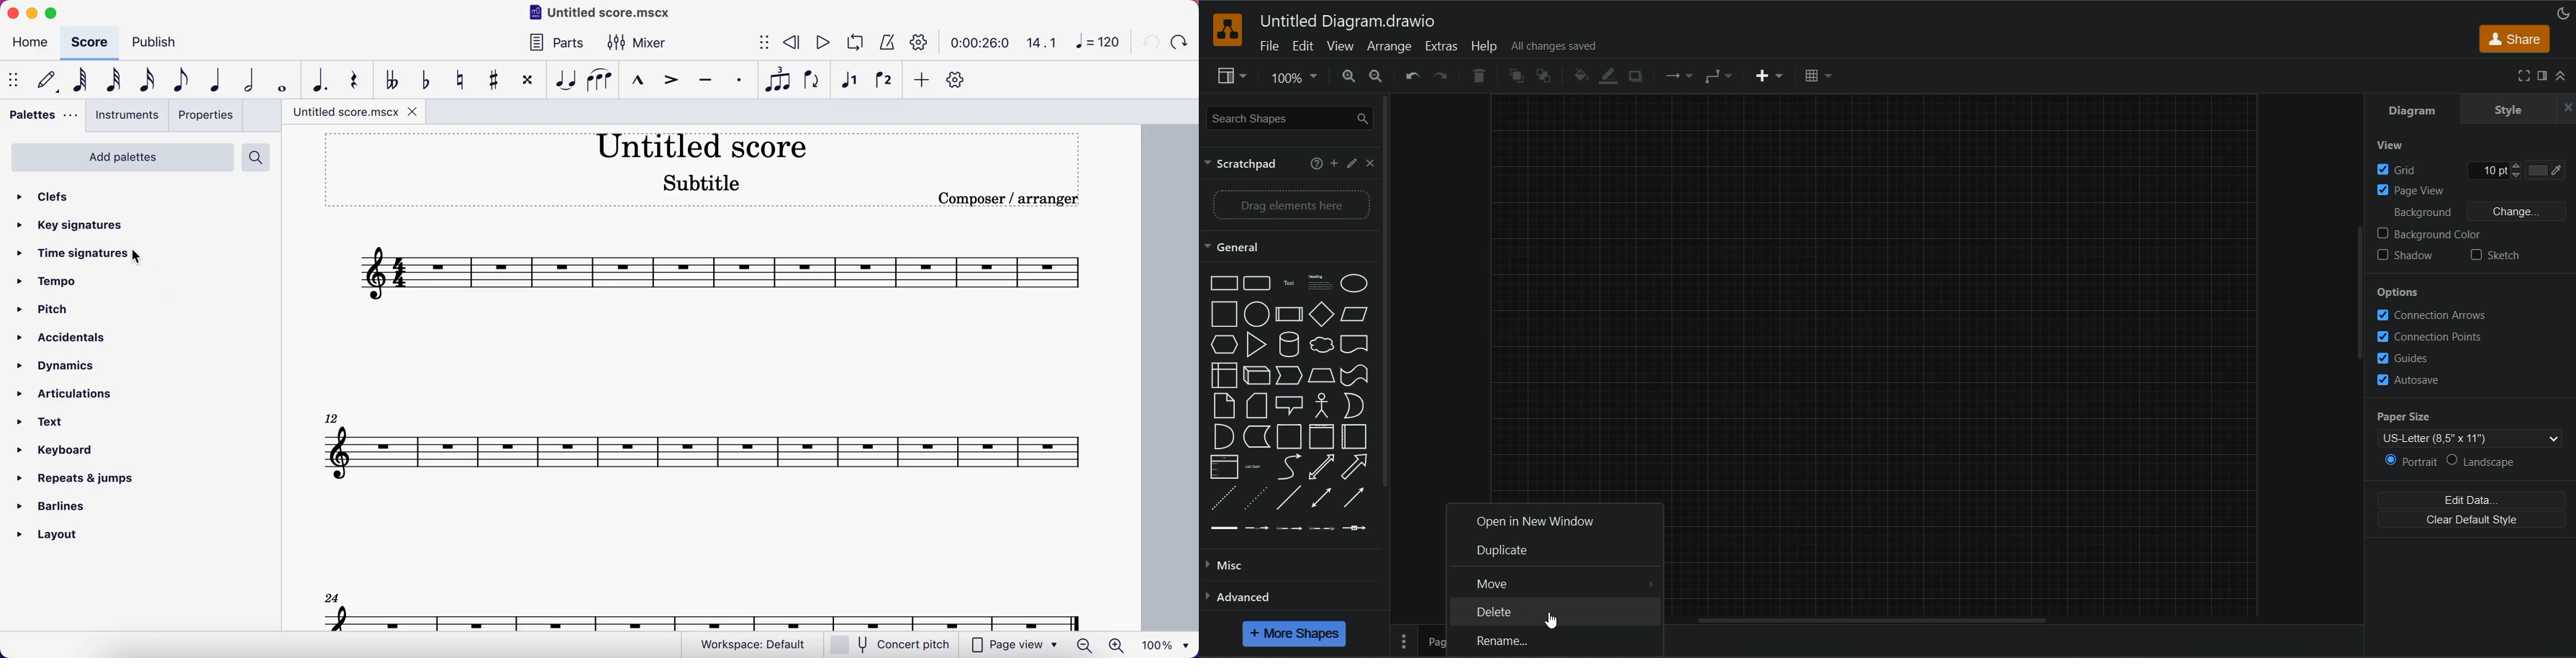 The height and width of the screenshot is (672, 2576). Describe the element at coordinates (1637, 76) in the screenshot. I see `shadow` at that location.